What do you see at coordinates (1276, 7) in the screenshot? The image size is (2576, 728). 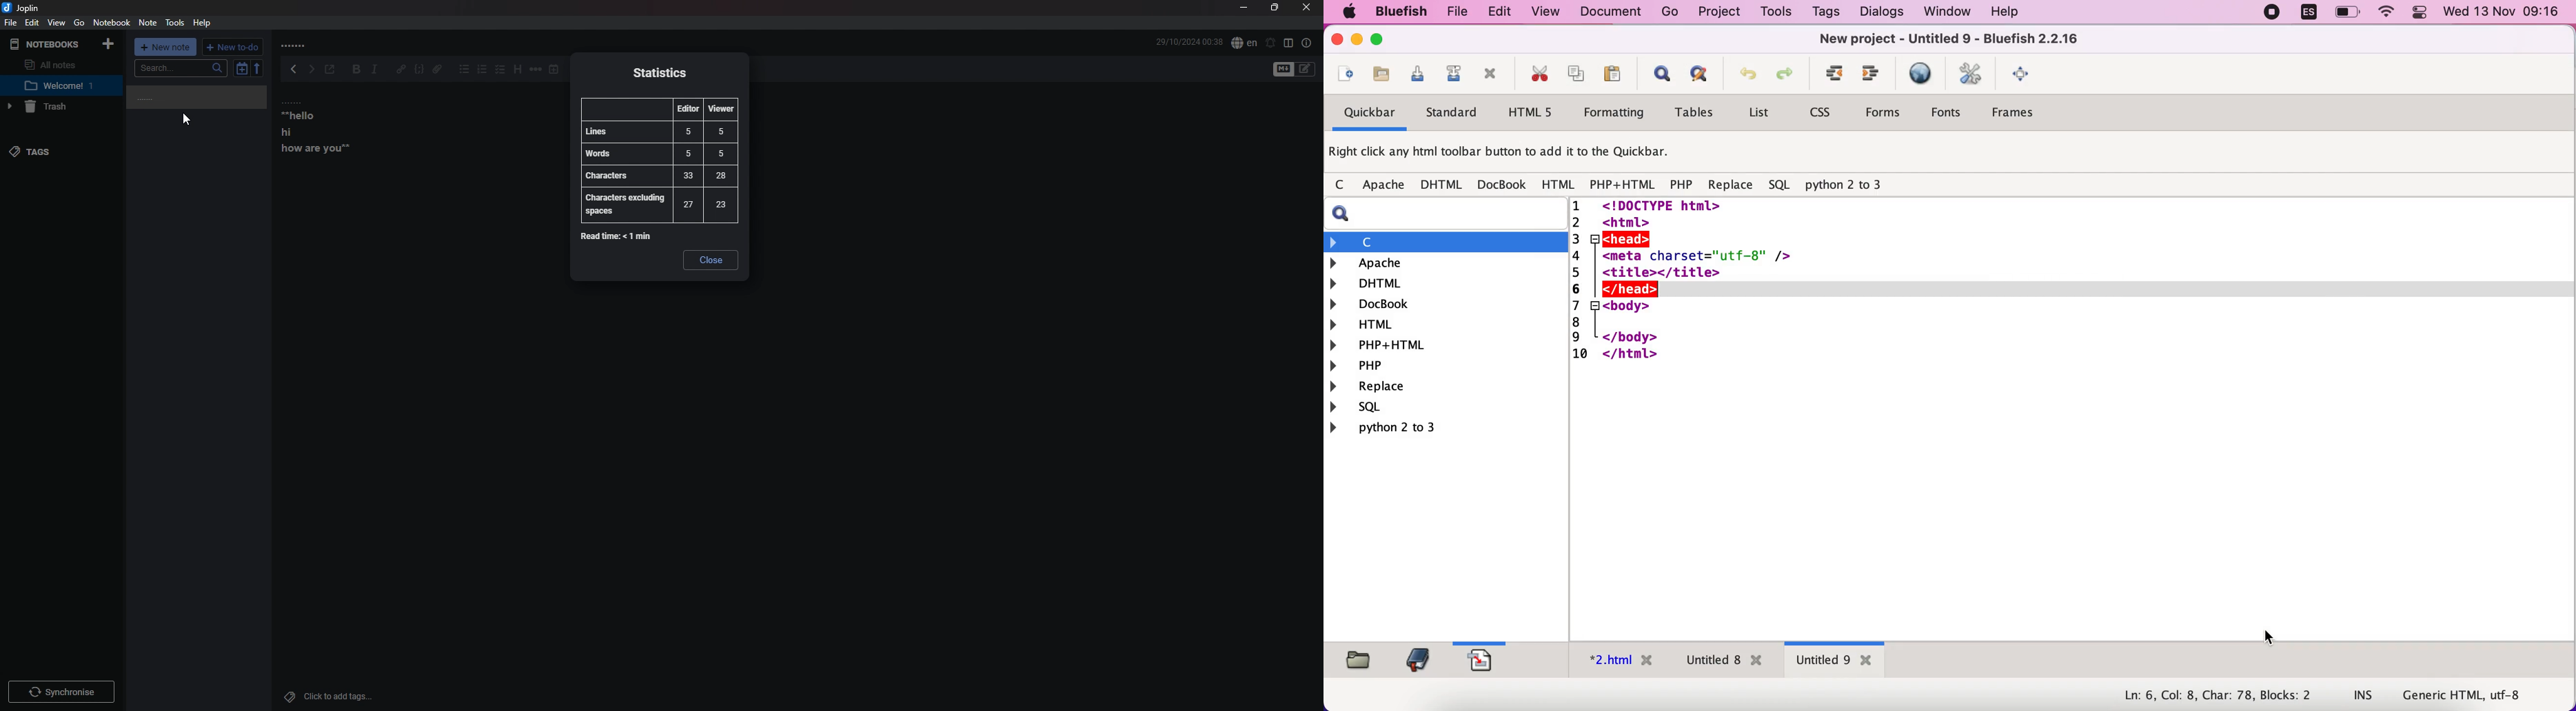 I see `Resize` at bounding box center [1276, 7].